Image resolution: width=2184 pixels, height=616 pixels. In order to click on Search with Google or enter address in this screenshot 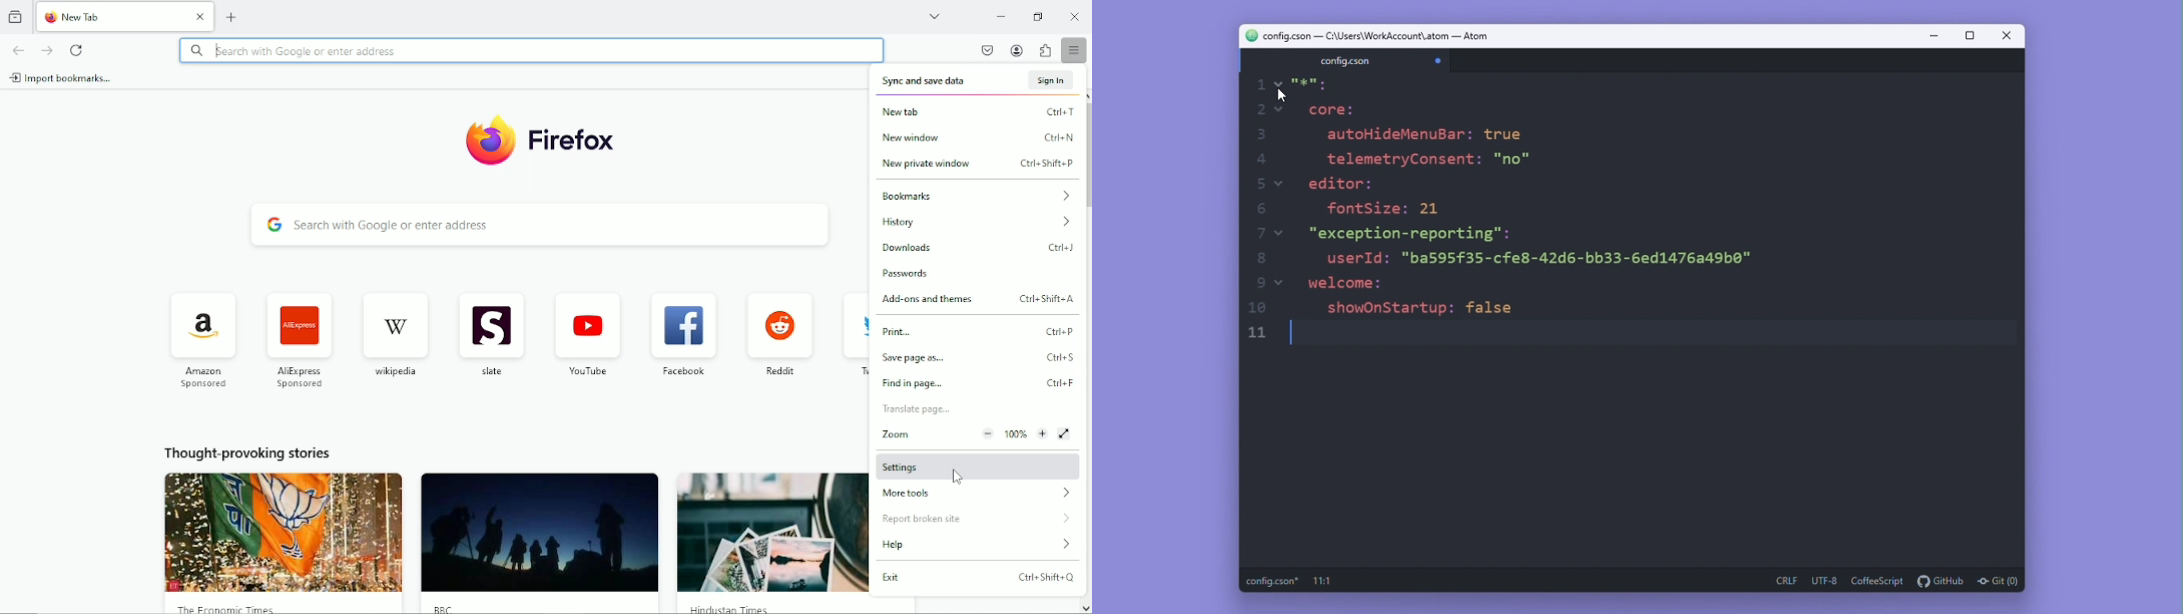, I will do `click(541, 225)`.